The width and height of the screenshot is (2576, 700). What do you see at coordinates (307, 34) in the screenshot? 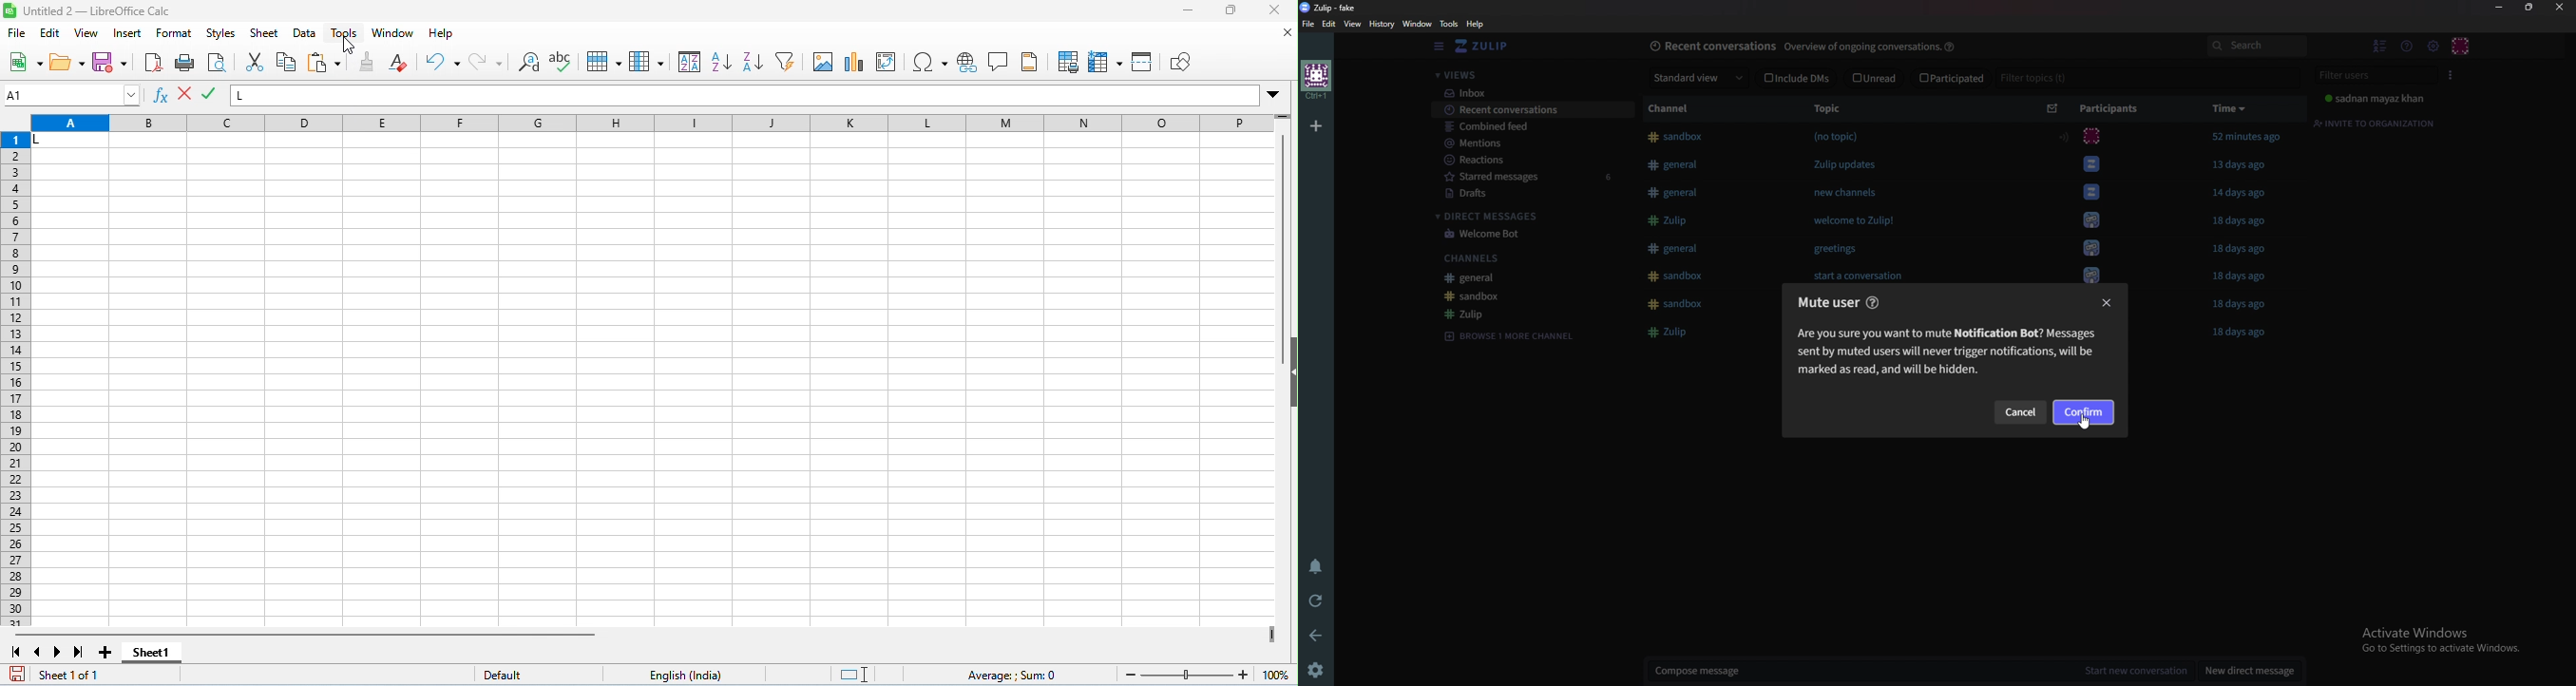
I see `data` at bounding box center [307, 34].